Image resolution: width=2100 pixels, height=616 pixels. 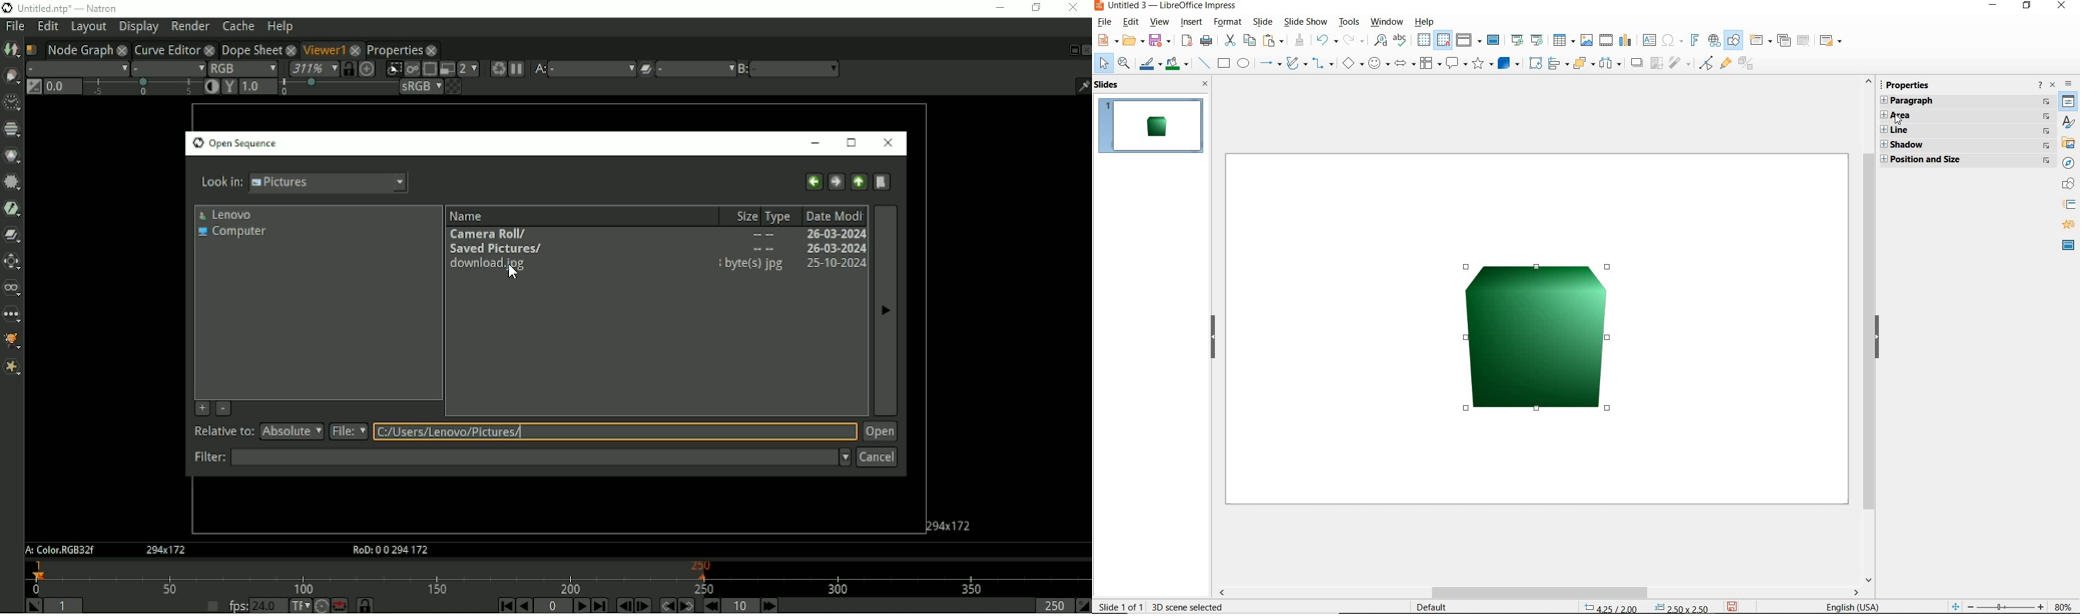 I want to click on paste, so click(x=1274, y=41).